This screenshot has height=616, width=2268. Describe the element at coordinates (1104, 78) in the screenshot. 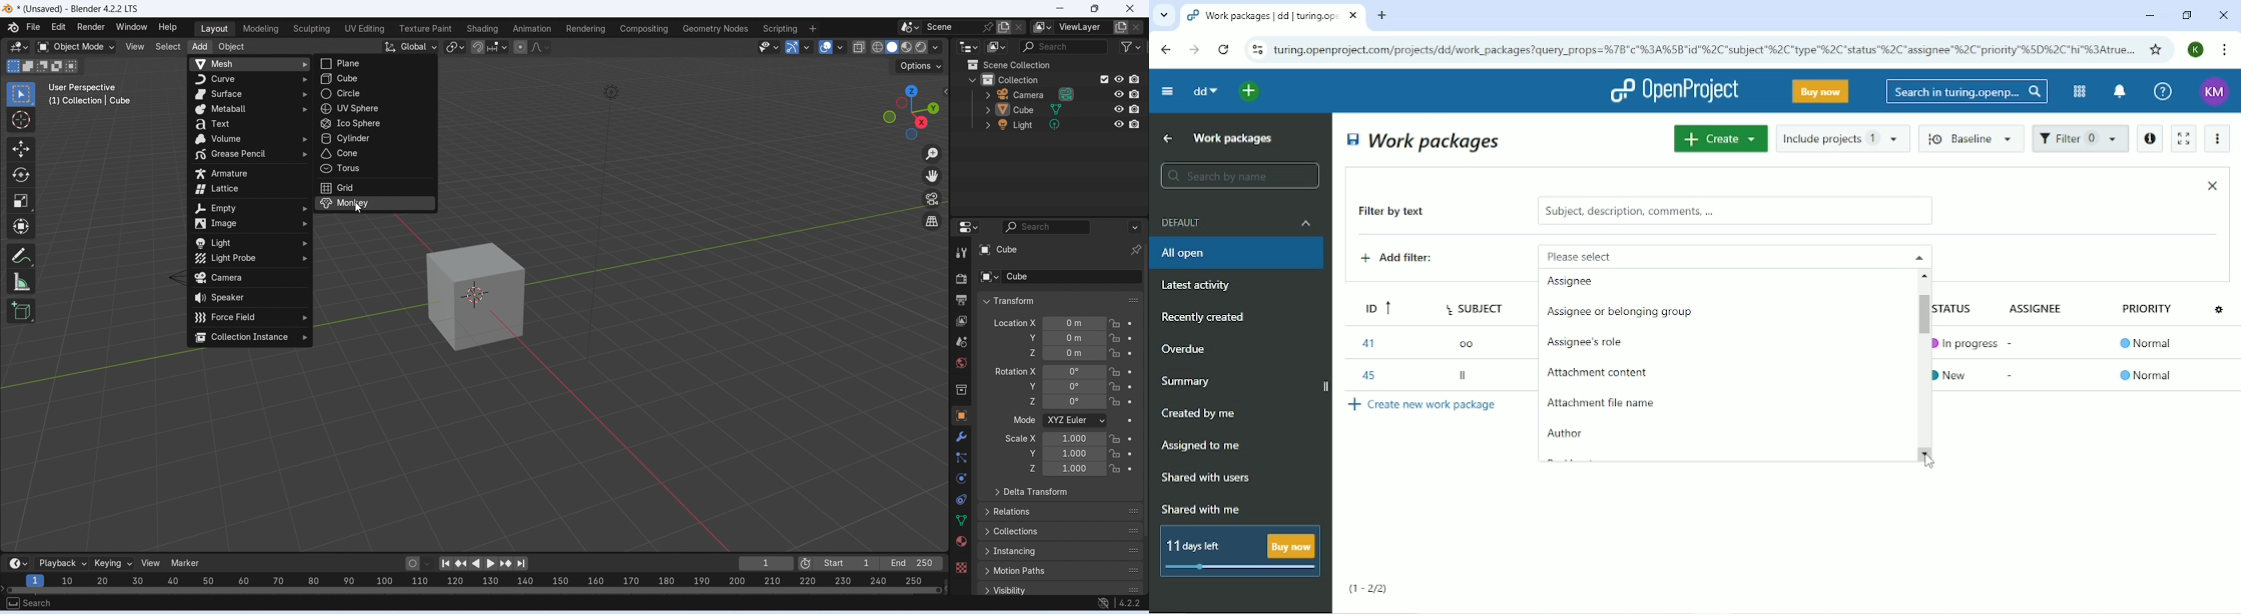

I see `execute from view layer` at that location.